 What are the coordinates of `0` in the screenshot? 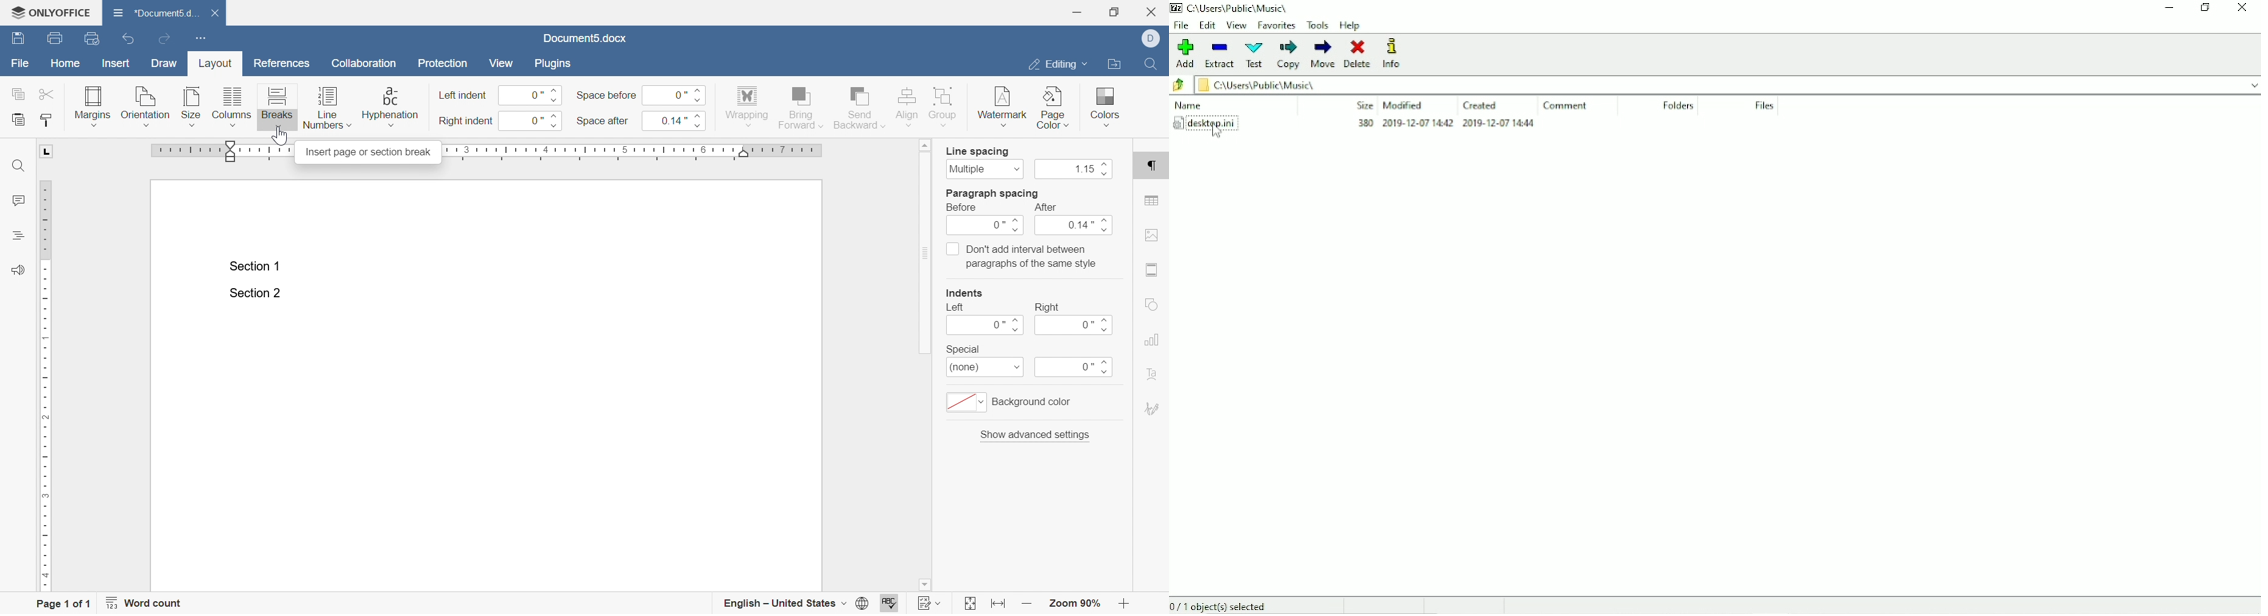 It's located at (534, 121).